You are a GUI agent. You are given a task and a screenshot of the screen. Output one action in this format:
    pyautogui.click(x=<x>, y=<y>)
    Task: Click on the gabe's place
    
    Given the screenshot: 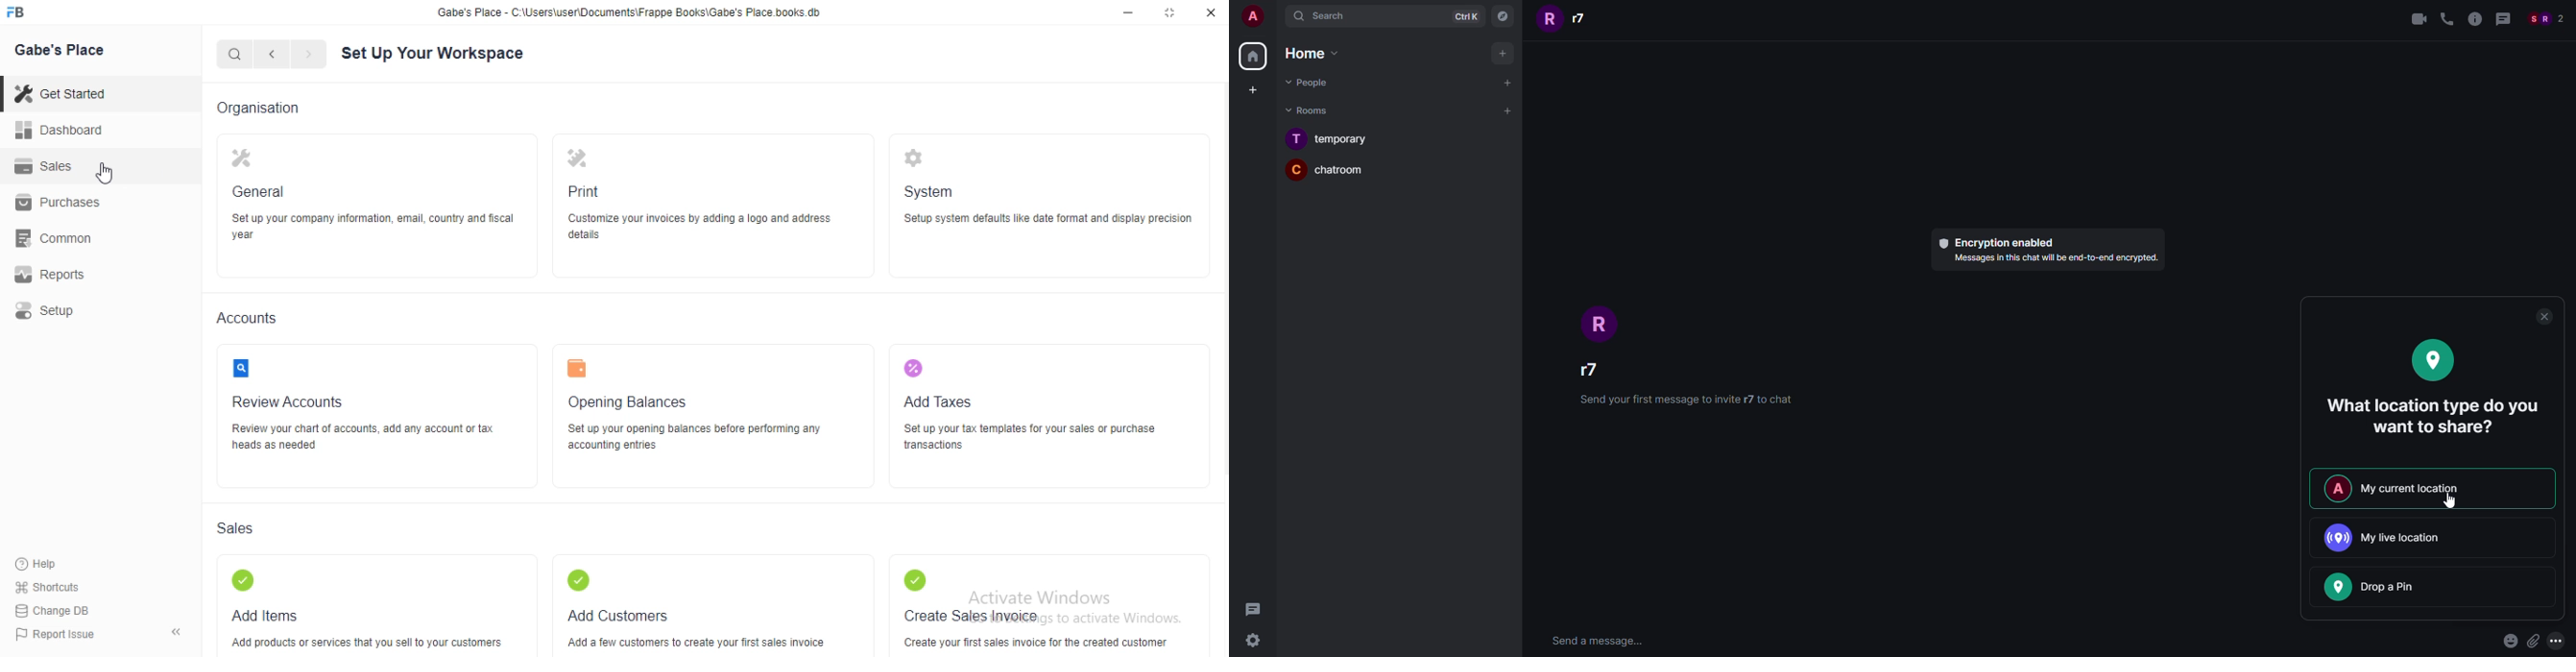 What is the action you would take?
    pyautogui.click(x=60, y=49)
    